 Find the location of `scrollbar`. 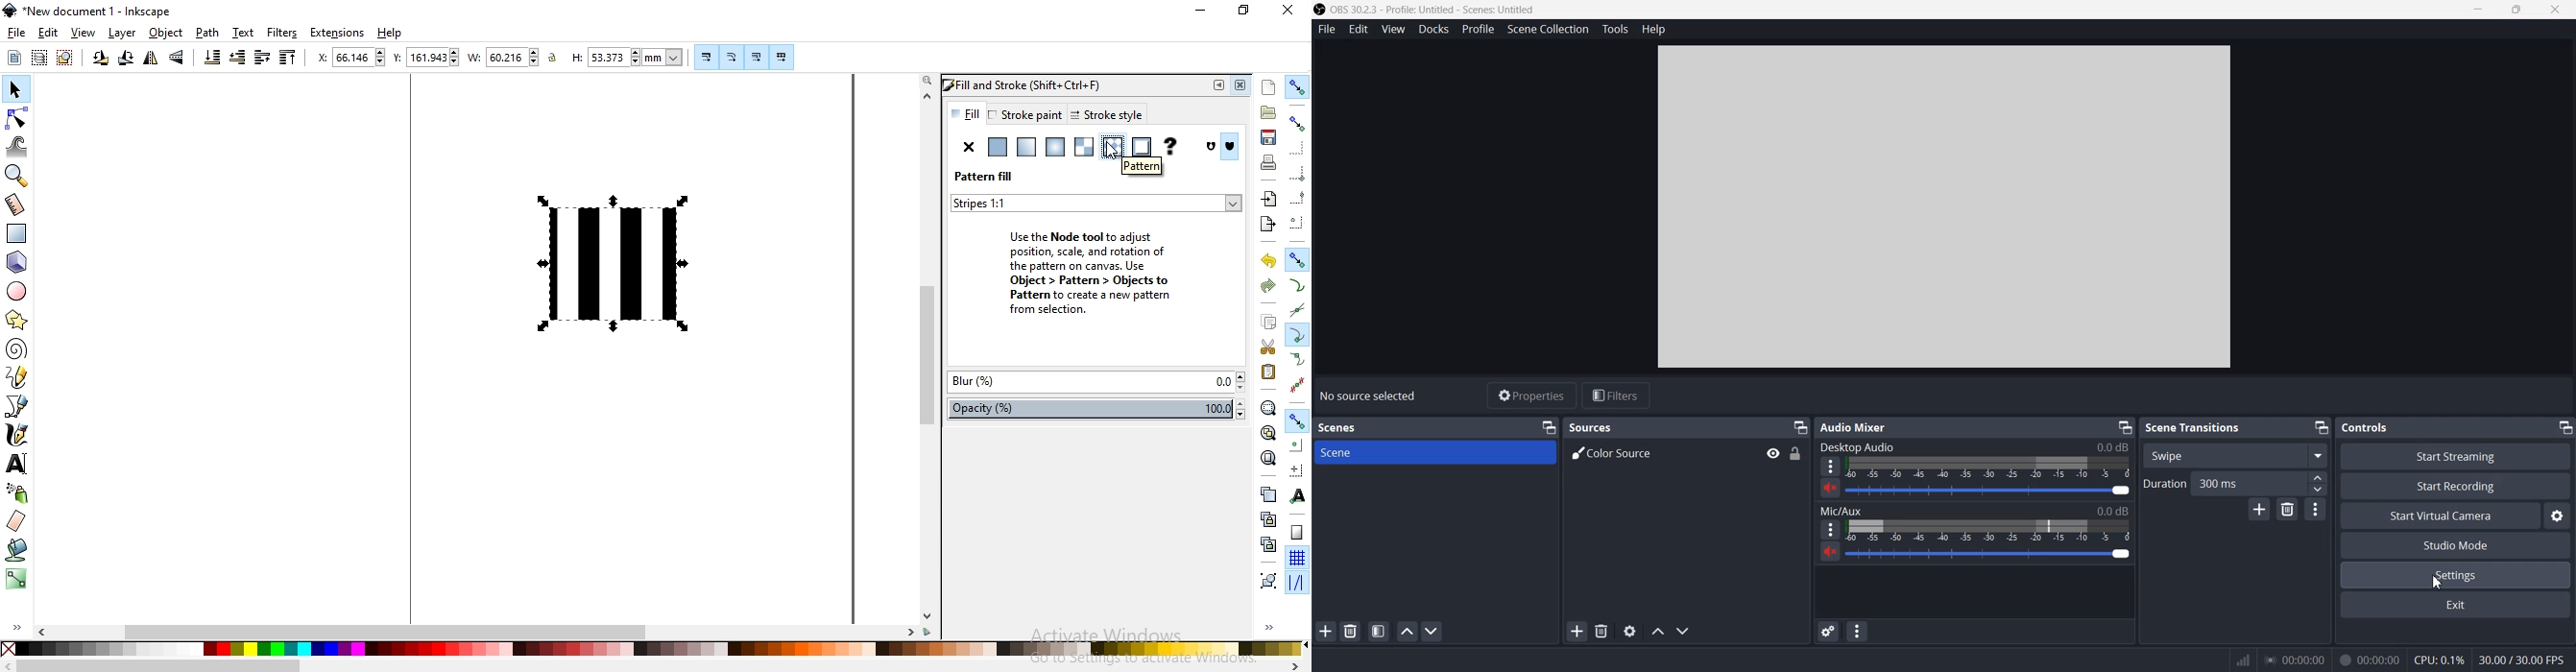

scrollbar is located at coordinates (632, 632).